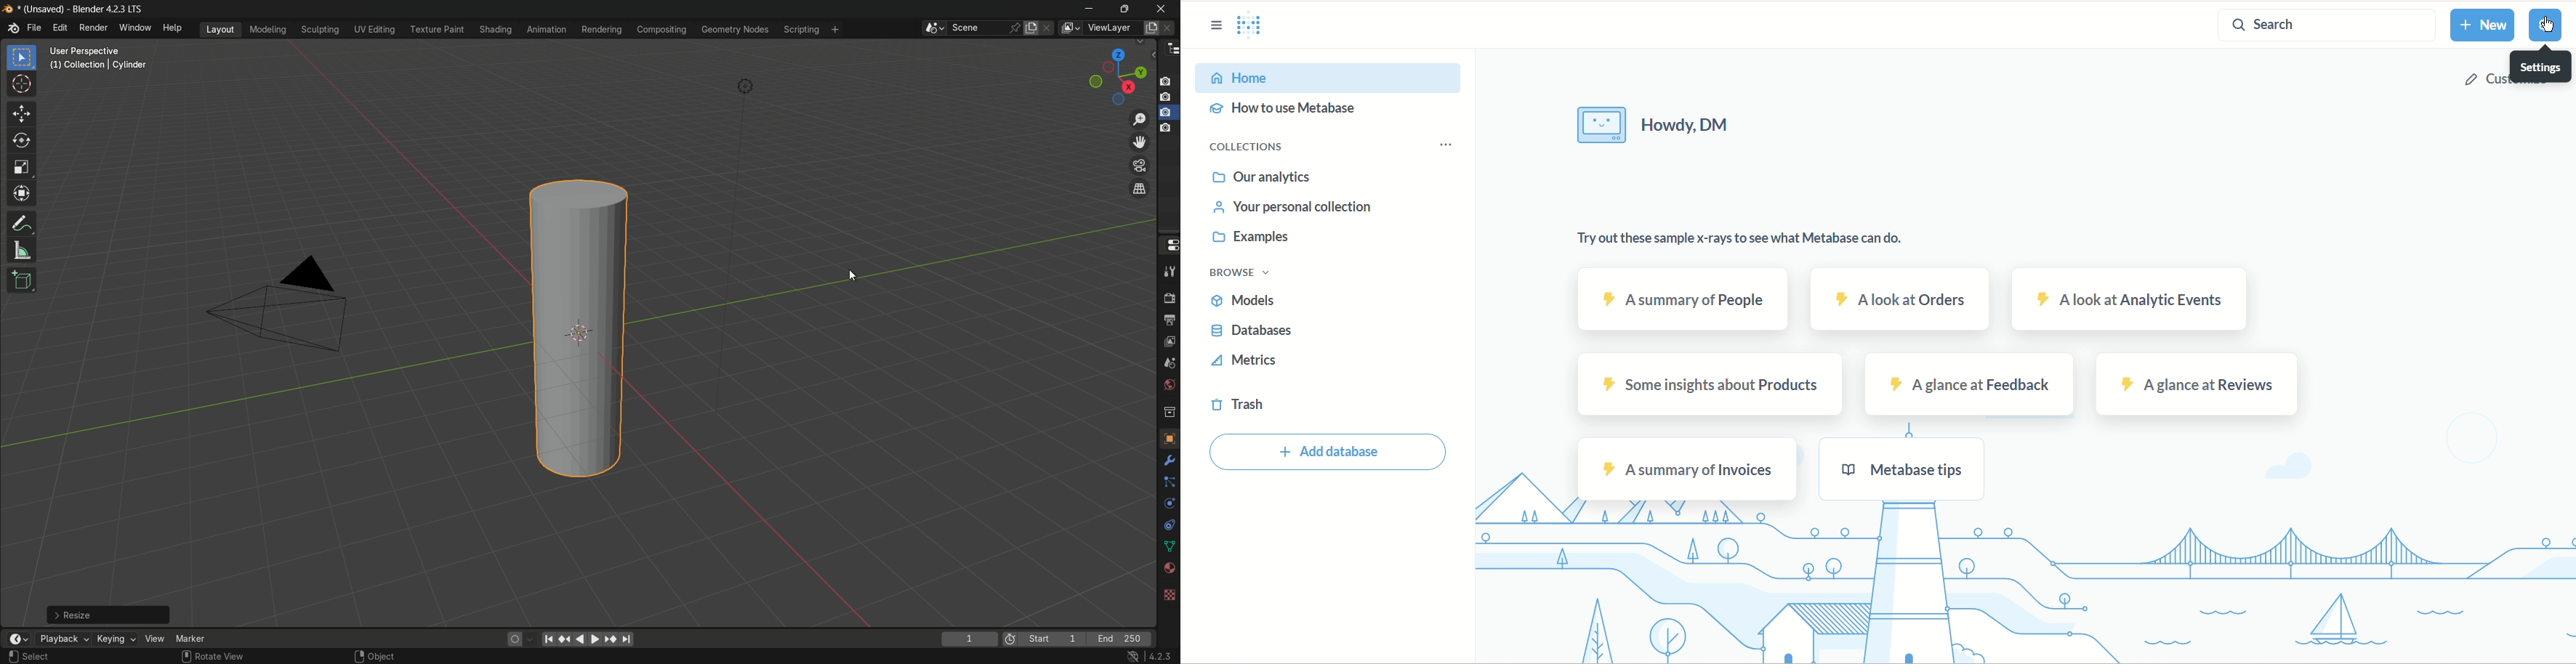 The image size is (2576, 672). I want to click on trash, so click(1238, 404).